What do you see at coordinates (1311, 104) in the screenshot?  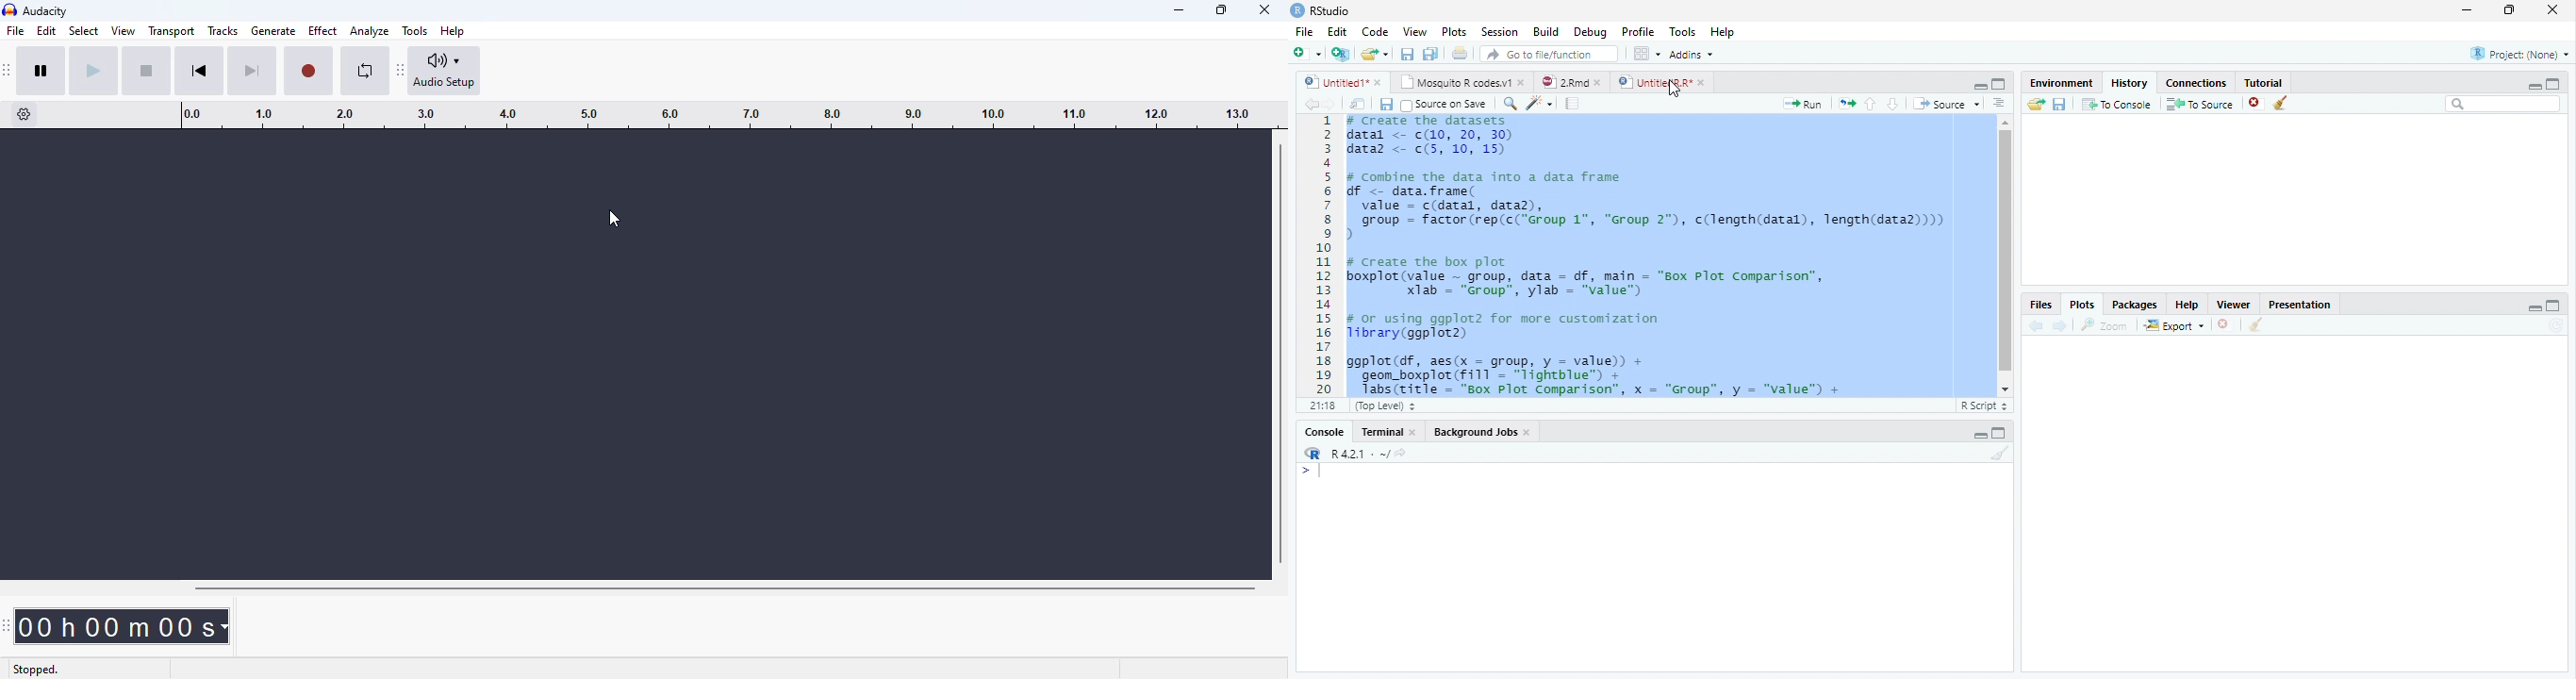 I see `Go back to previous source location` at bounding box center [1311, 104].